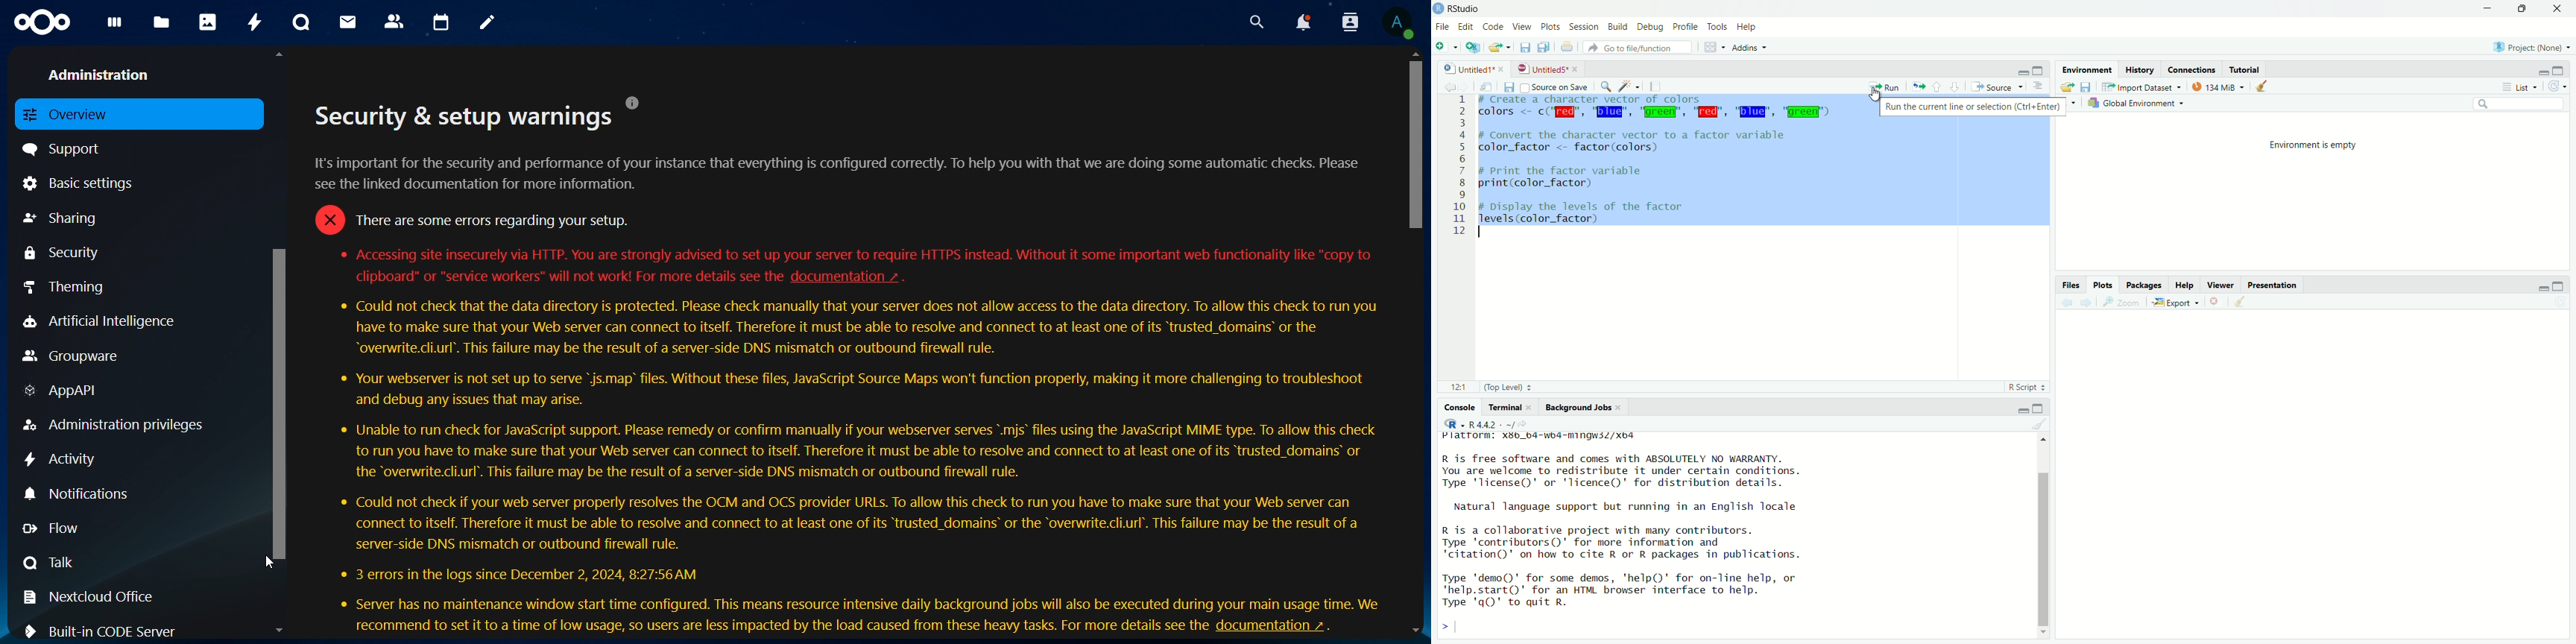 This screenshot has height=644, width=2576. Describe the element at coordinates (1491, 425) in the screenshot. I see `R 4.4.2 . ~/` at that location.